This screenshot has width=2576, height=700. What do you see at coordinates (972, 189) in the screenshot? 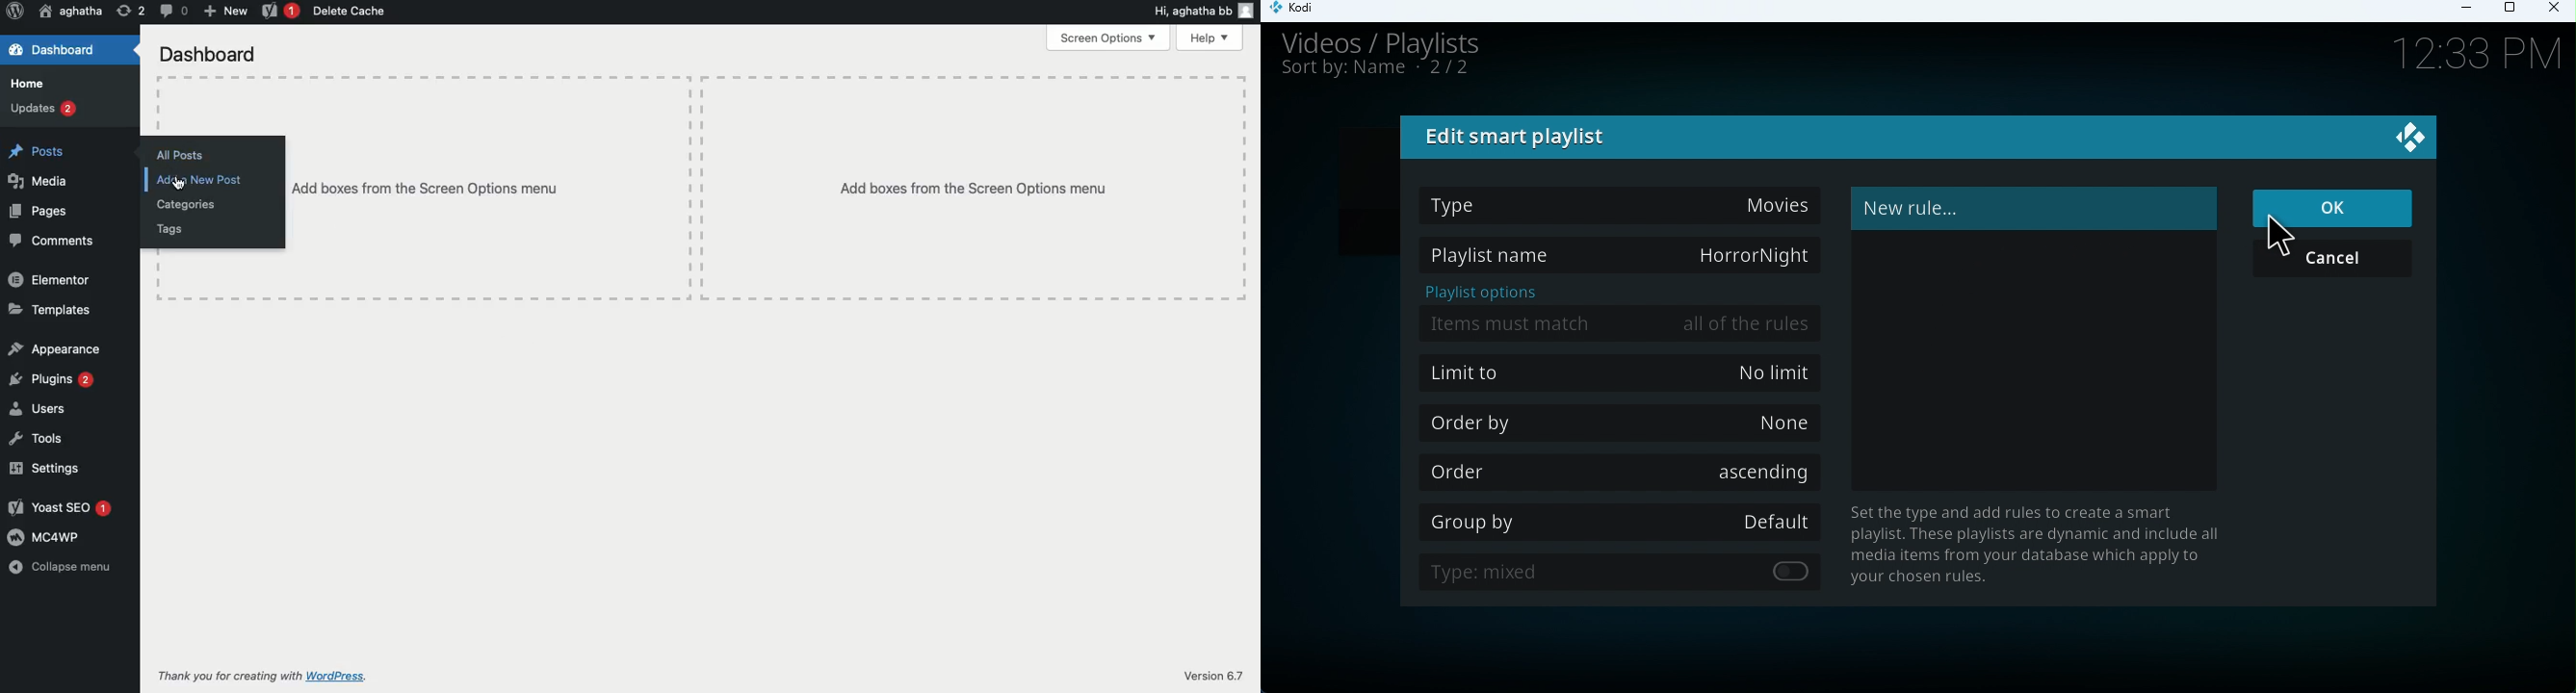
I see `Add boxes from the Screen Options menu` at bounding box center [972, 189].